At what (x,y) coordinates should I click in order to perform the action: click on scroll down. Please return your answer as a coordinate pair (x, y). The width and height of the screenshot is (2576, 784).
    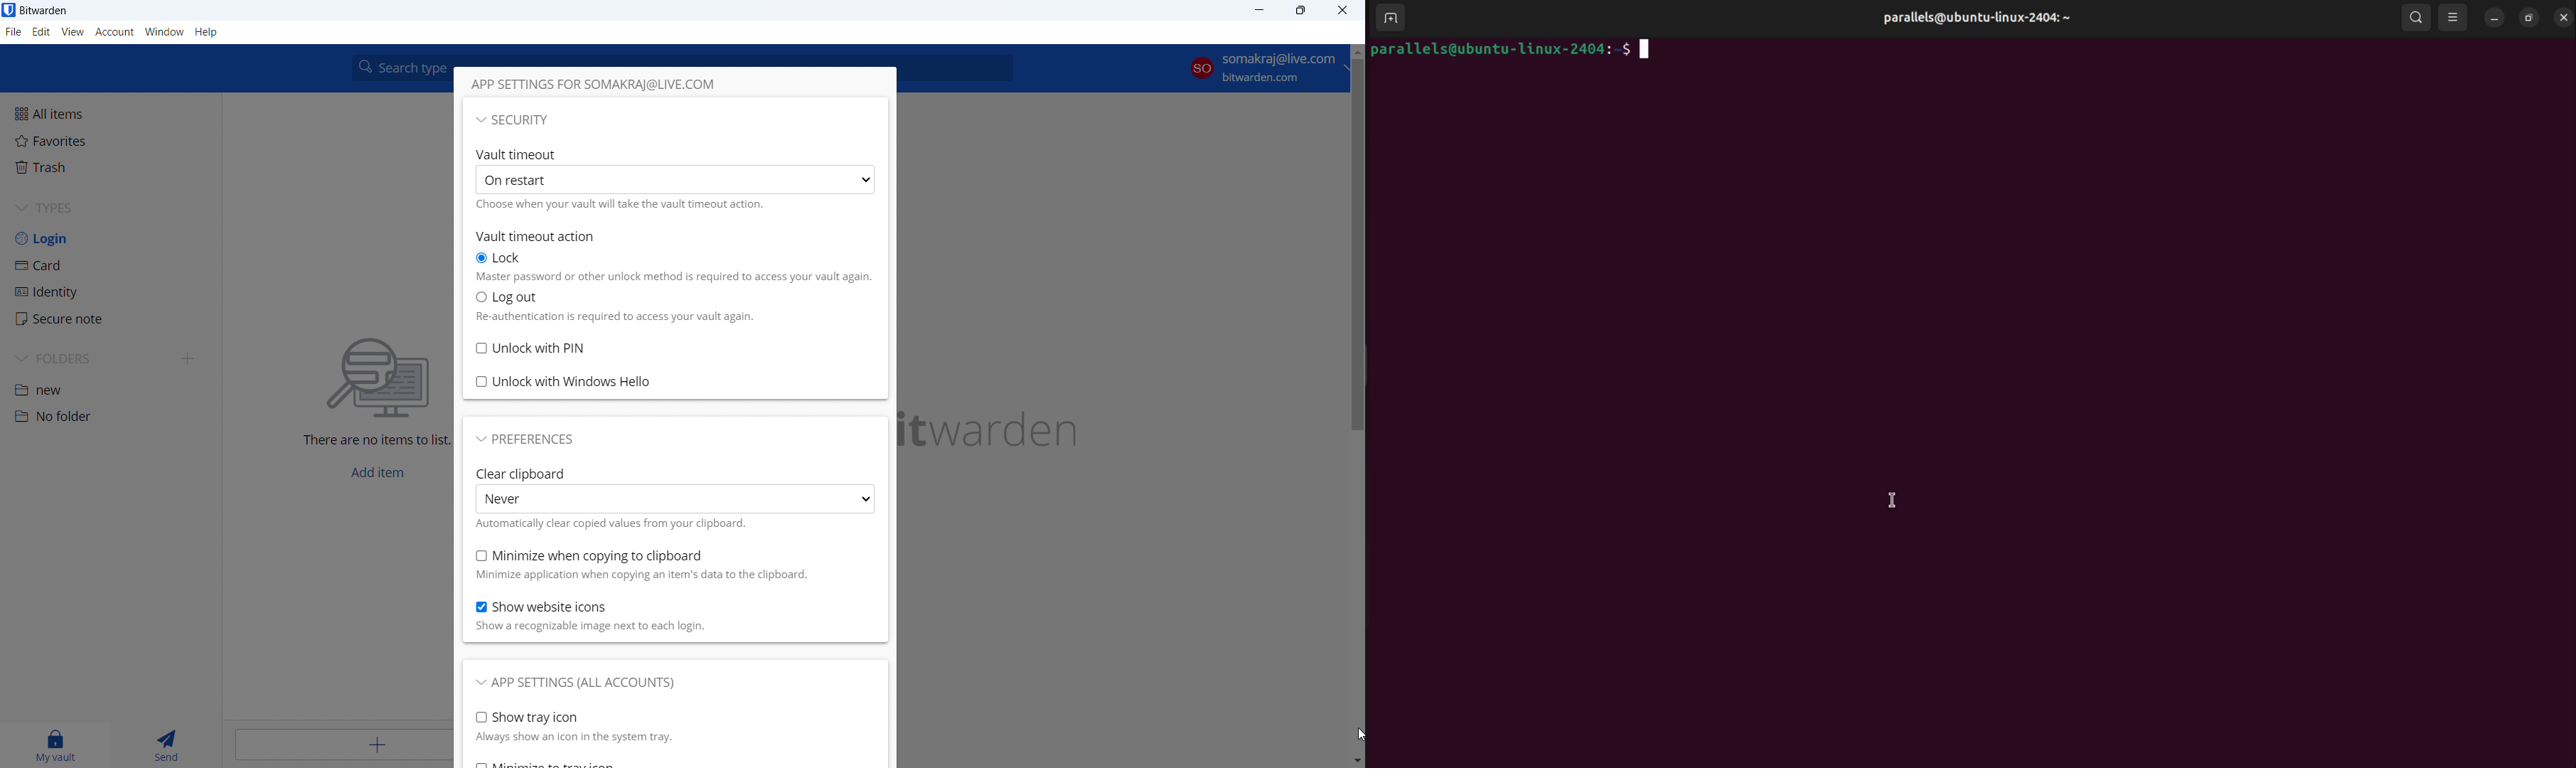
    Looking at the image, I should click on (1357, 759).